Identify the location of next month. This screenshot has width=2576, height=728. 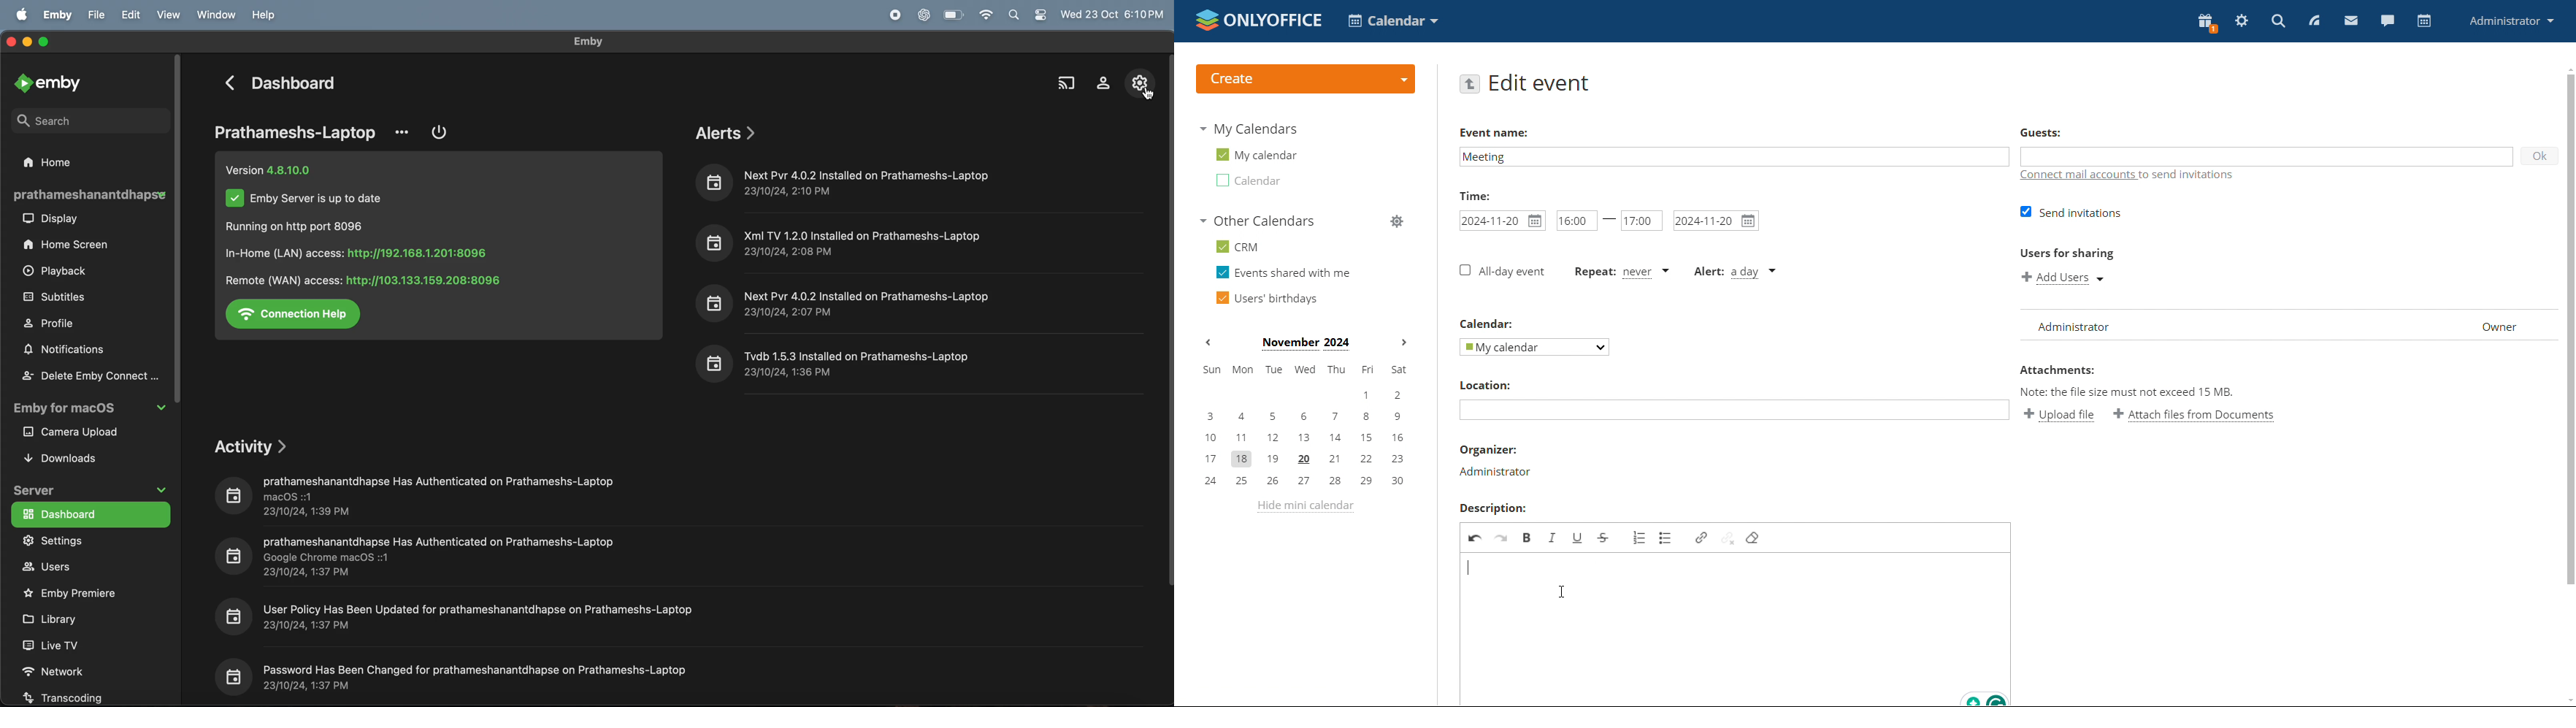
(1404, 342).